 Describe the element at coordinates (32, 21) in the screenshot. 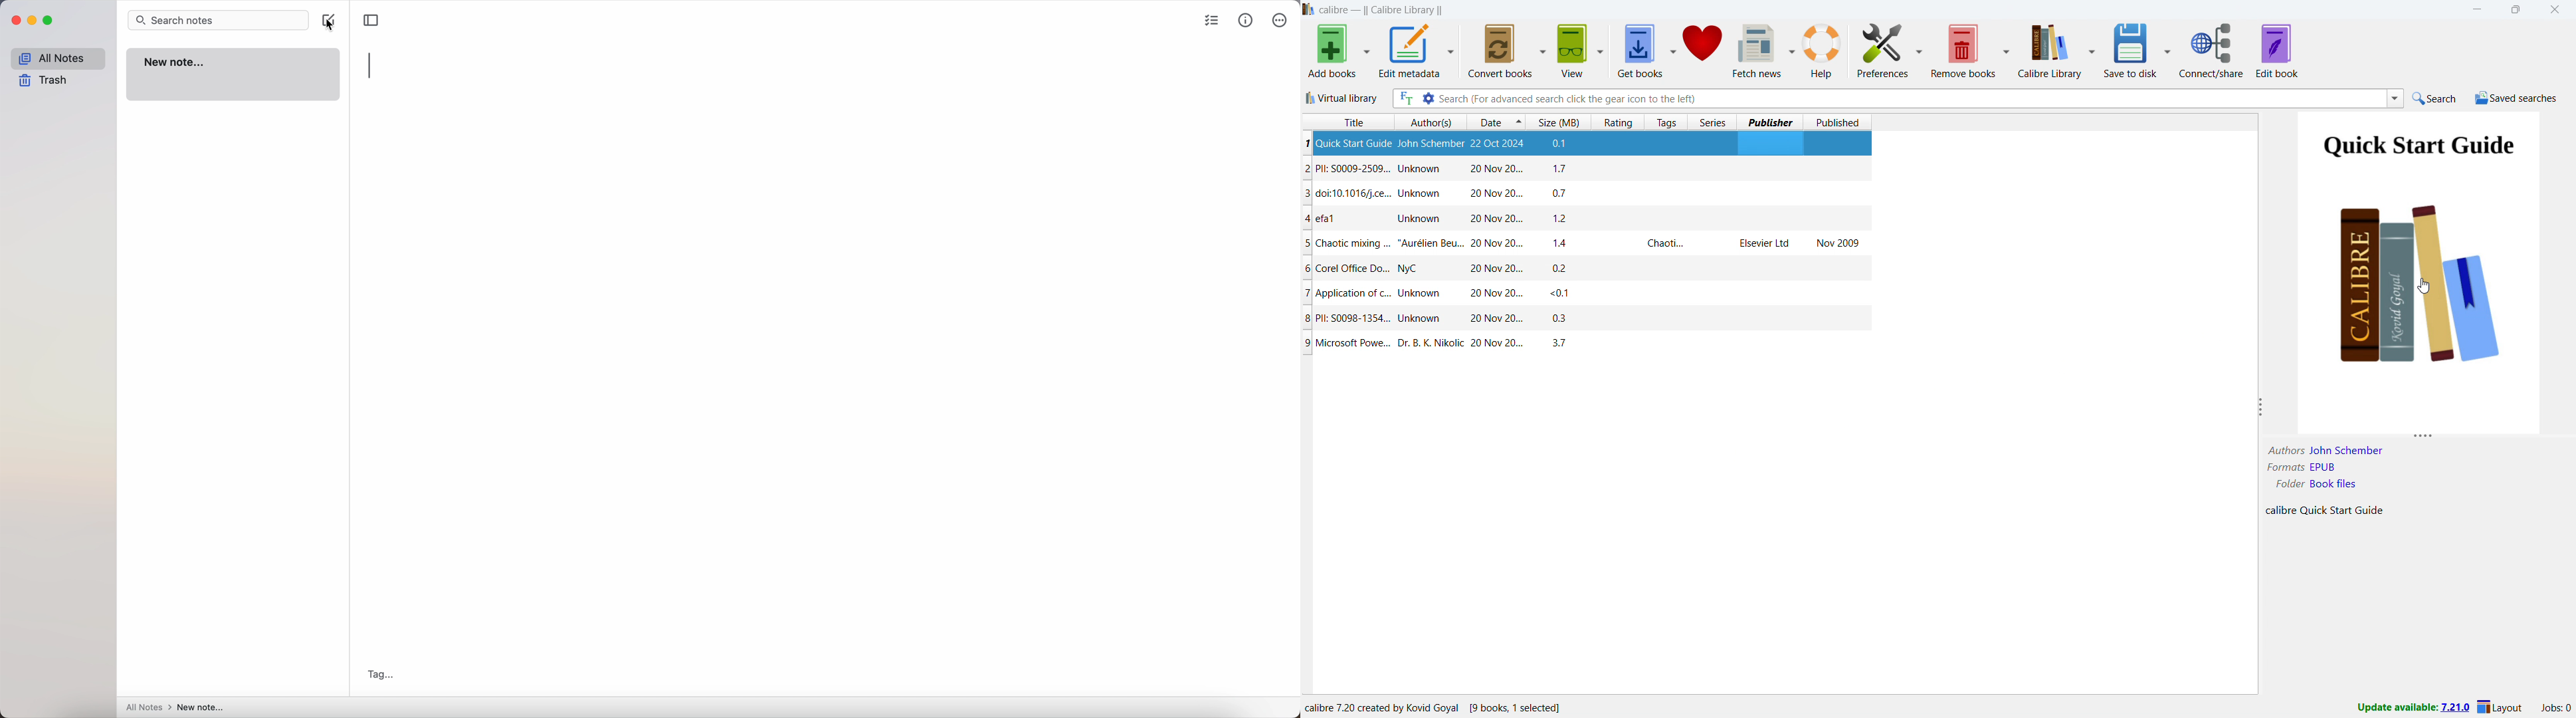

I see `minimize` at that location.